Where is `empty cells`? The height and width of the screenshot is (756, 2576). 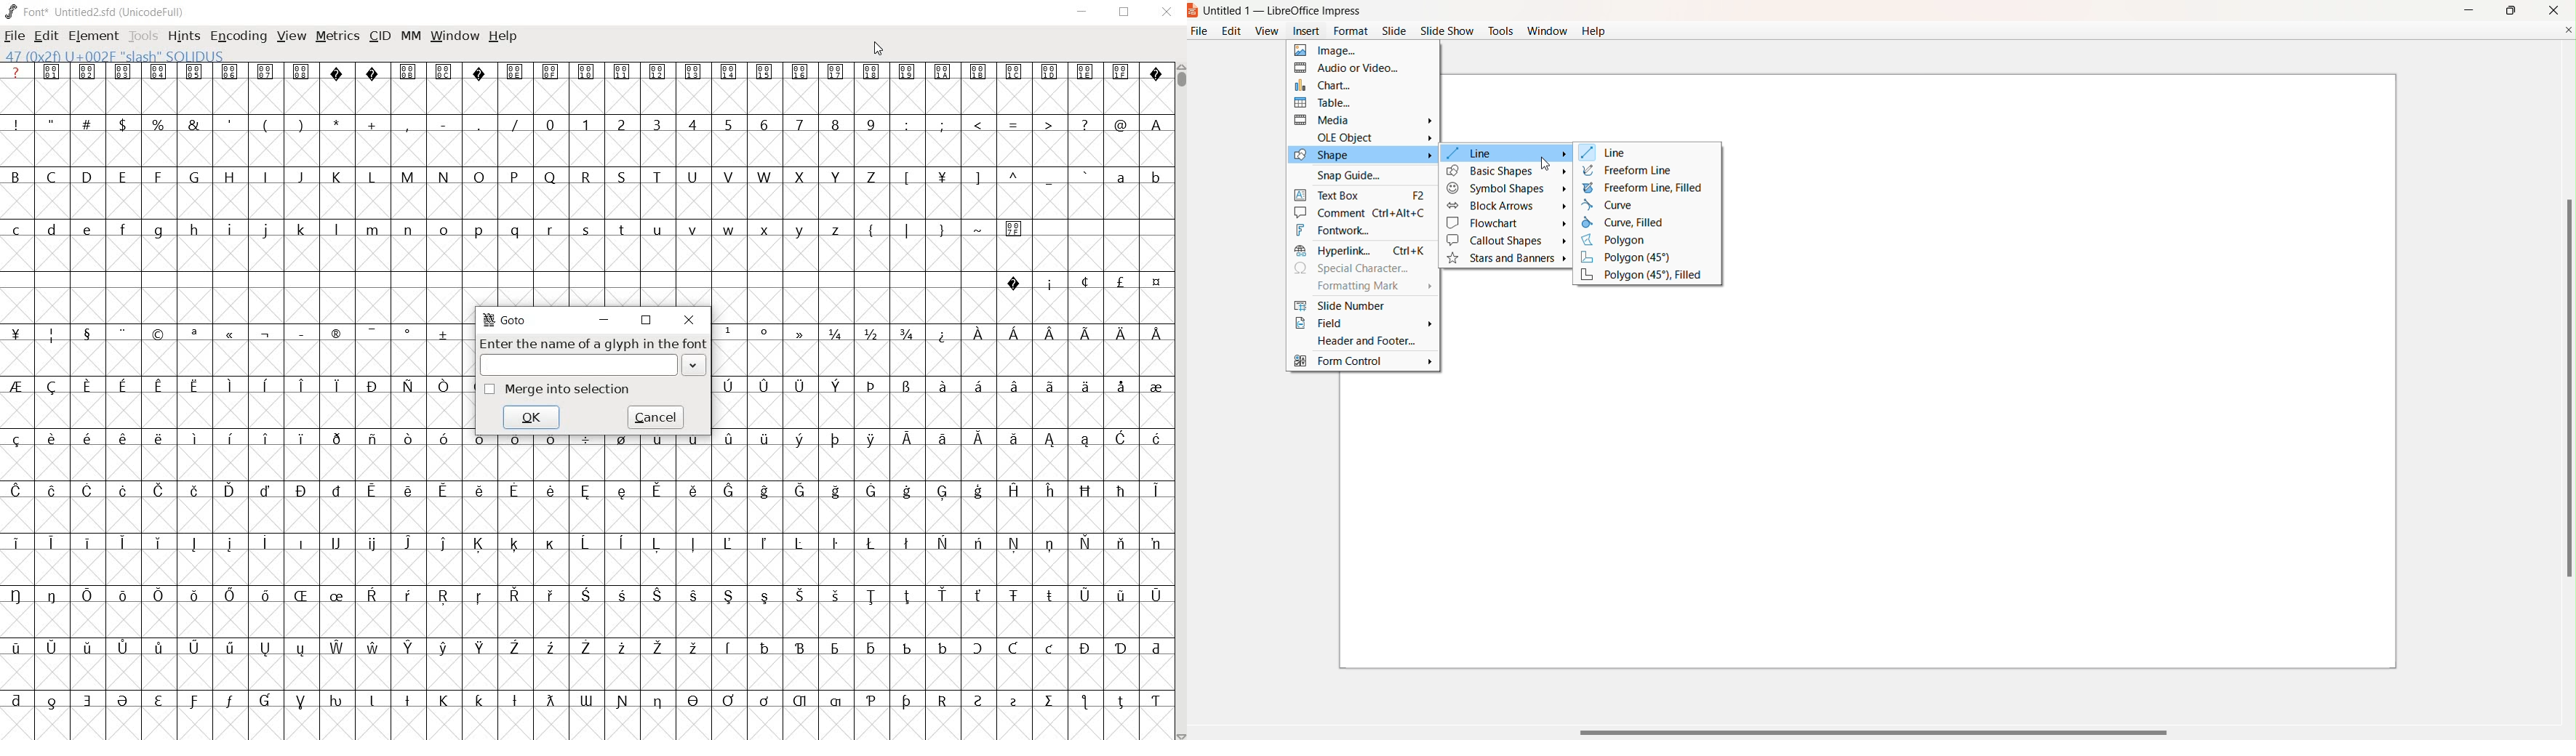
empty cells is located at coordinates (588, 516).